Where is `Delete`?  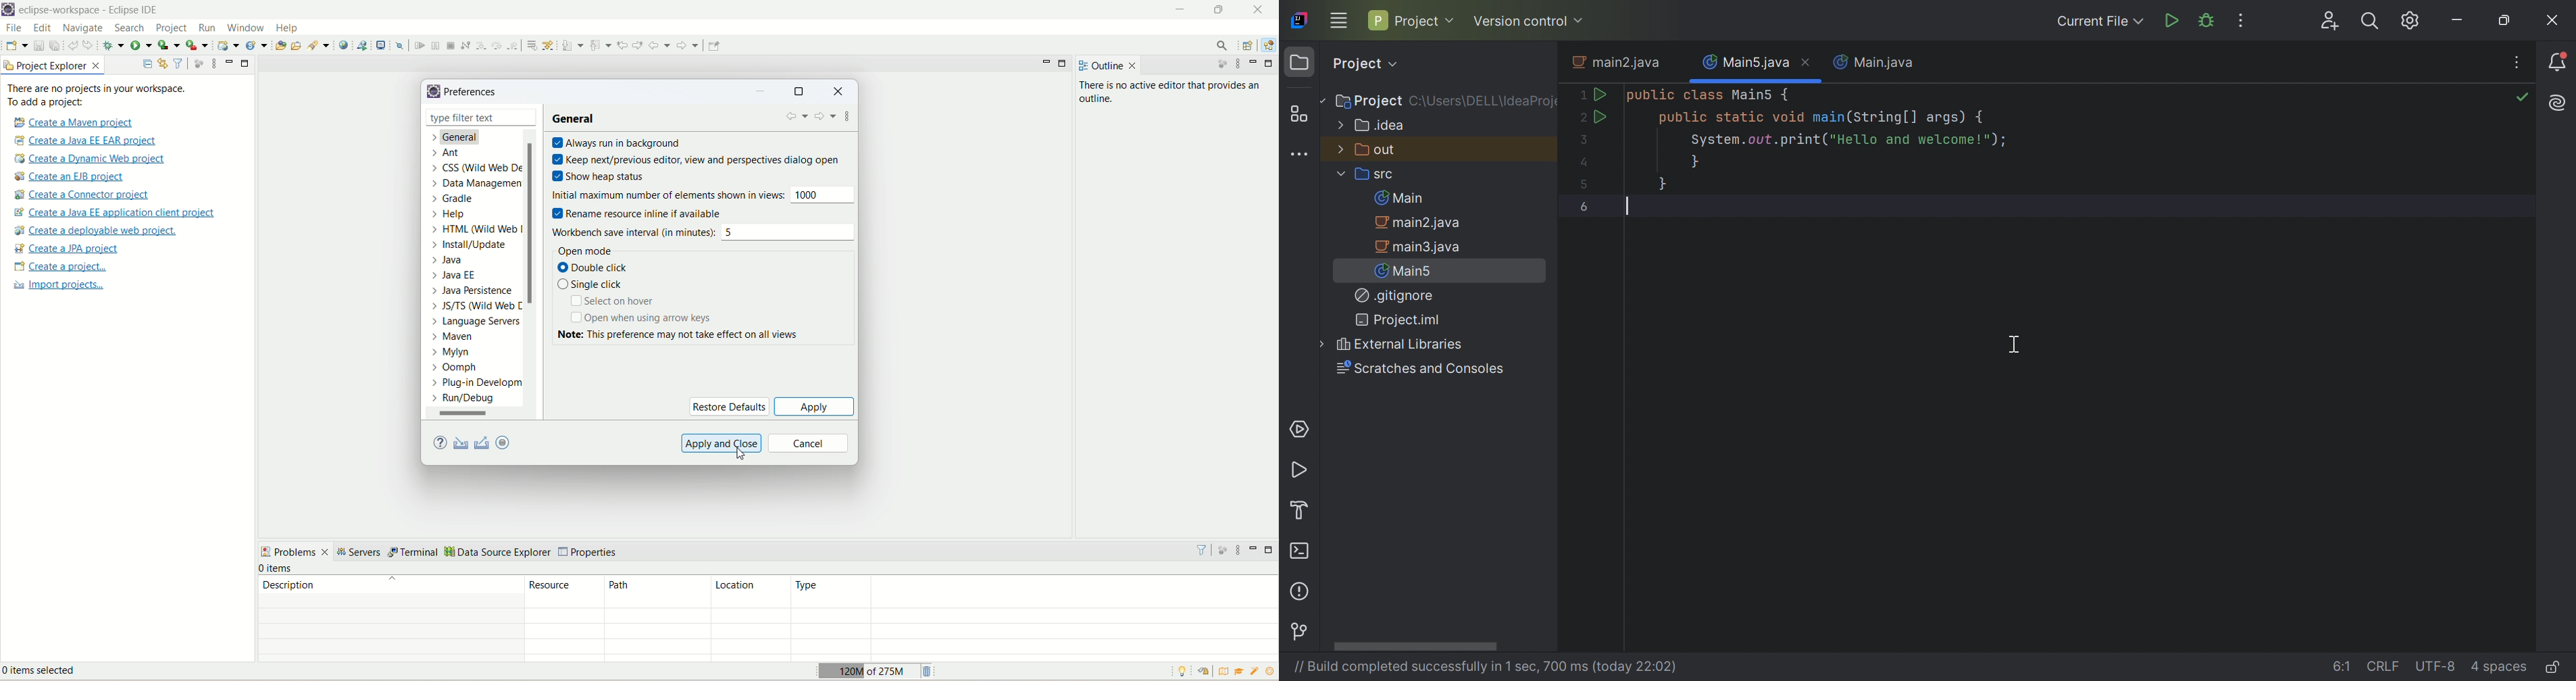 Delete is located at coordinates (929, 670).